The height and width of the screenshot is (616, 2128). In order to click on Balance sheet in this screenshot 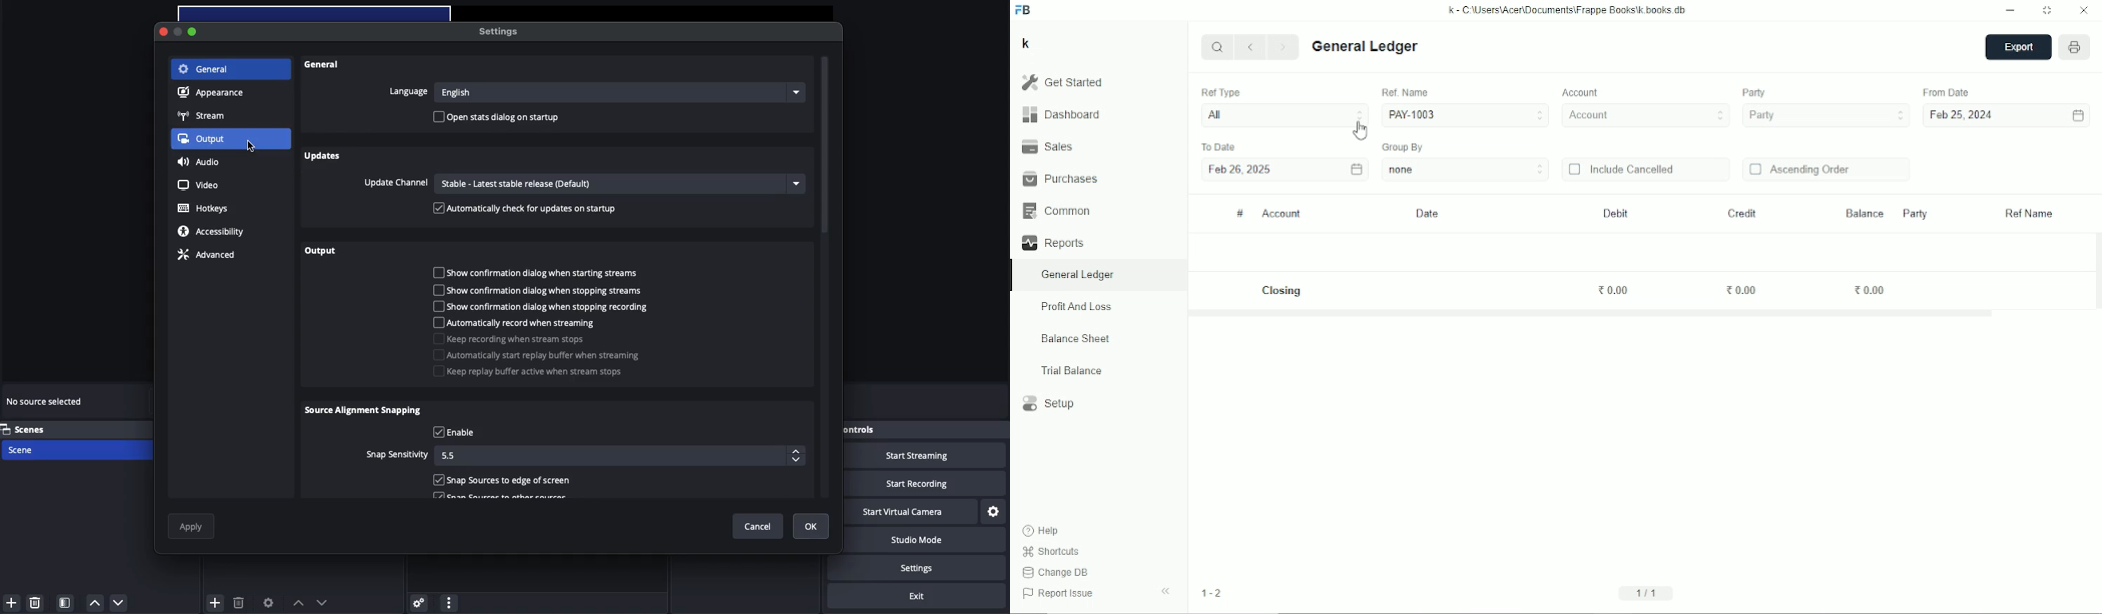, I will do `click(1076, 338)`.